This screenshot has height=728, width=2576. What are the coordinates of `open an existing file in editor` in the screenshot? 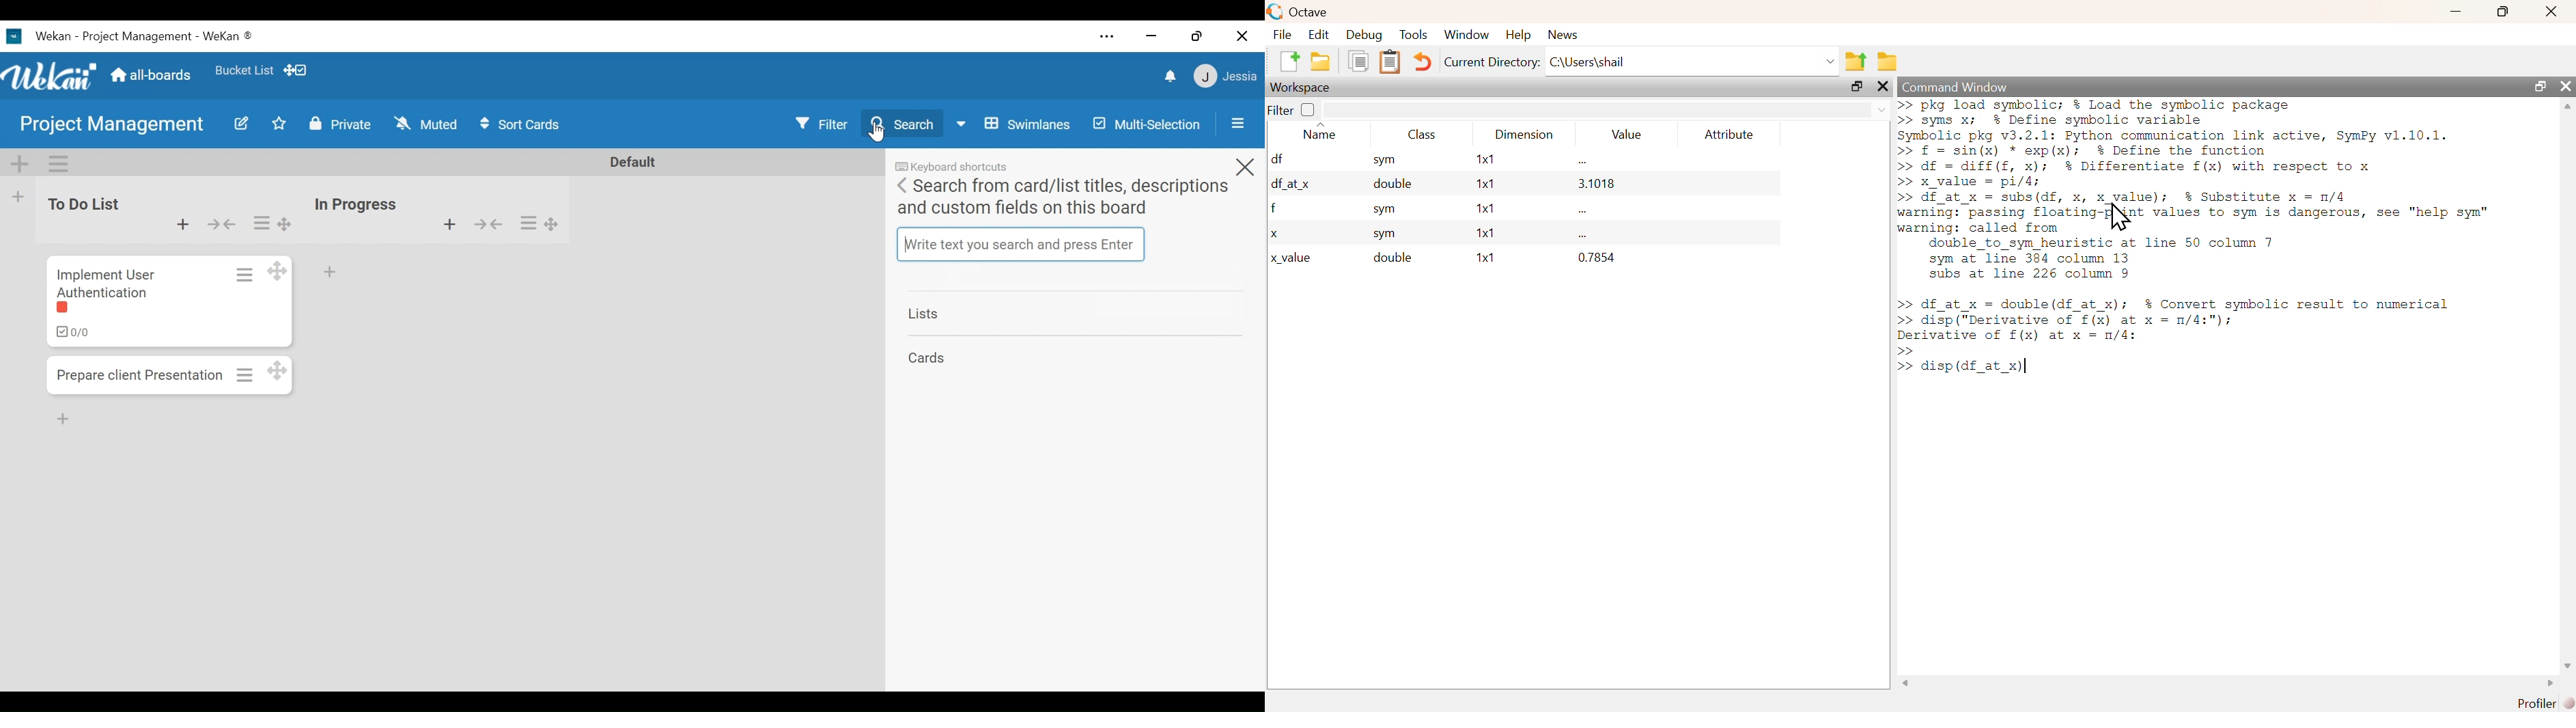 It's located at (1321, 61).